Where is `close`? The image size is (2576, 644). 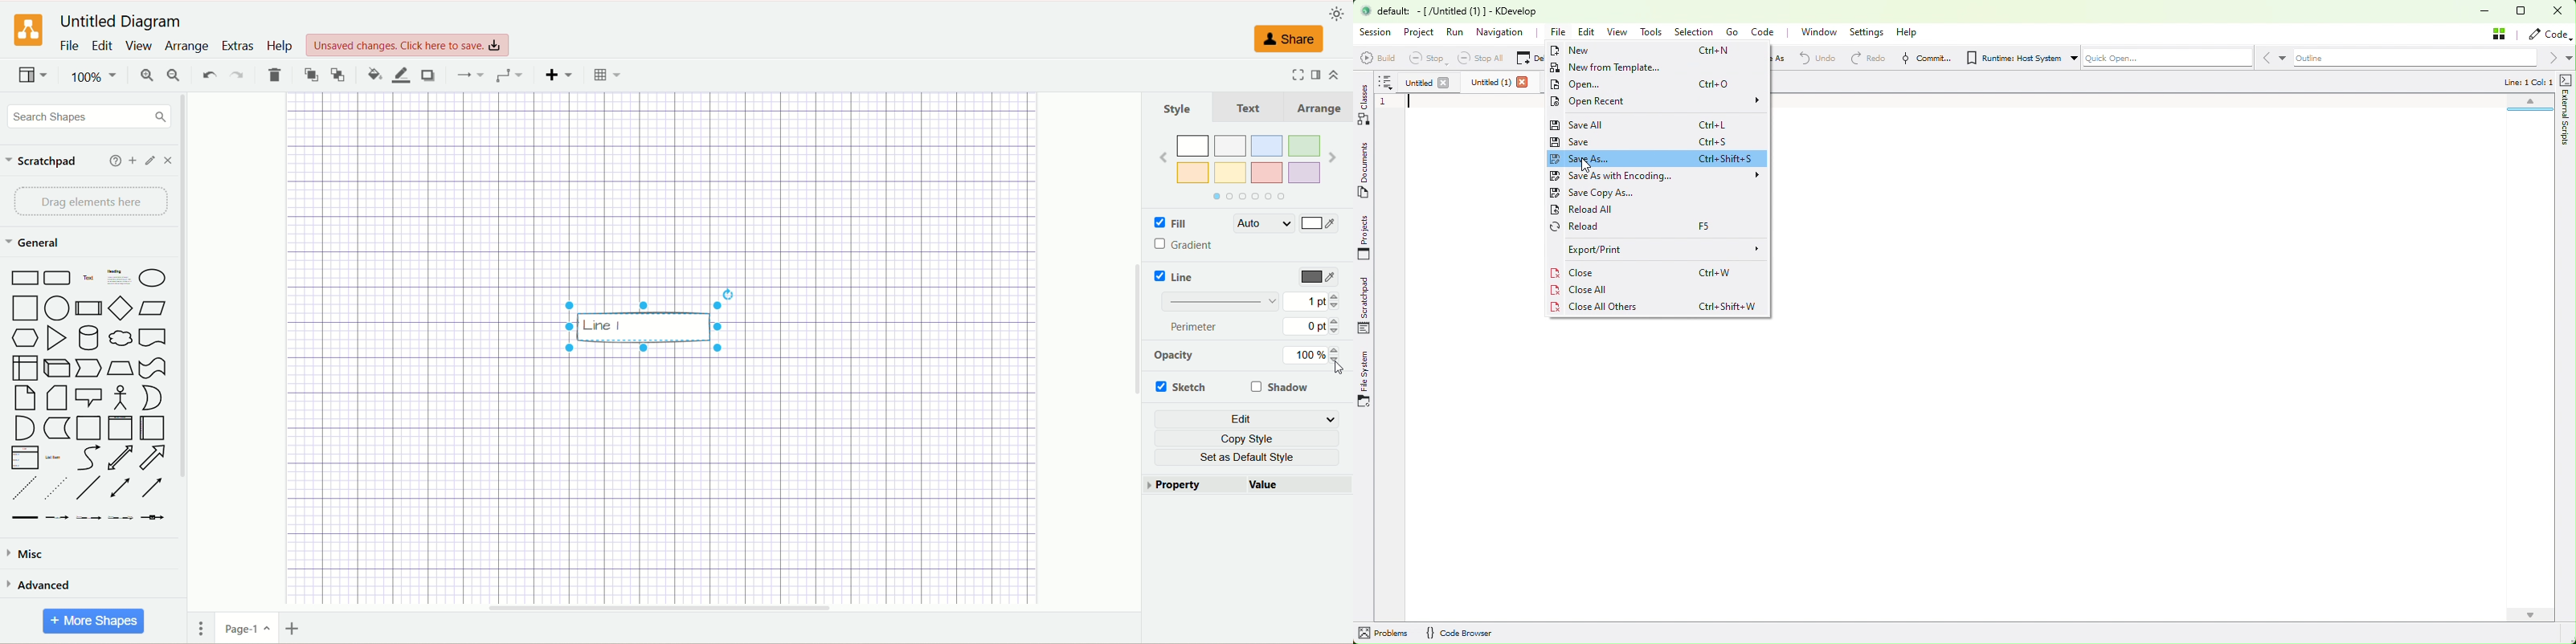
close is located at coordinates (168, 160).